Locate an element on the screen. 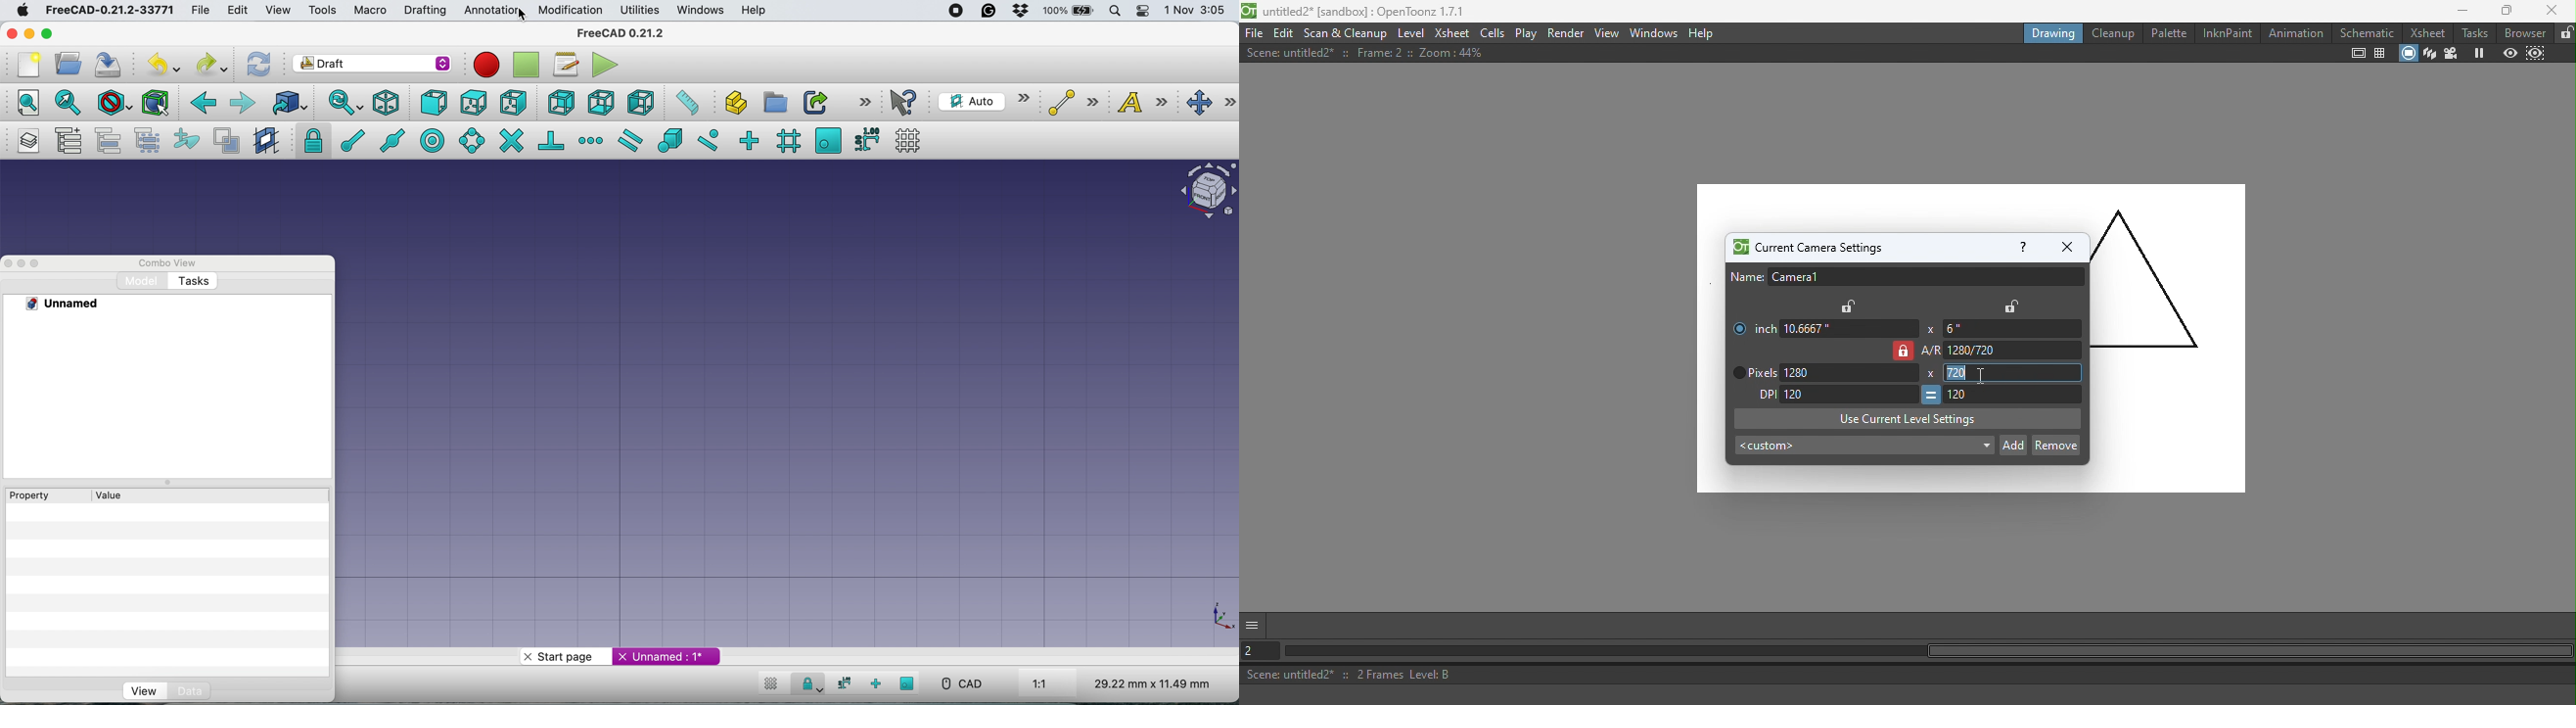 This screenshot has width=2576, height=728. fit all is located at coordinates (28, 103).